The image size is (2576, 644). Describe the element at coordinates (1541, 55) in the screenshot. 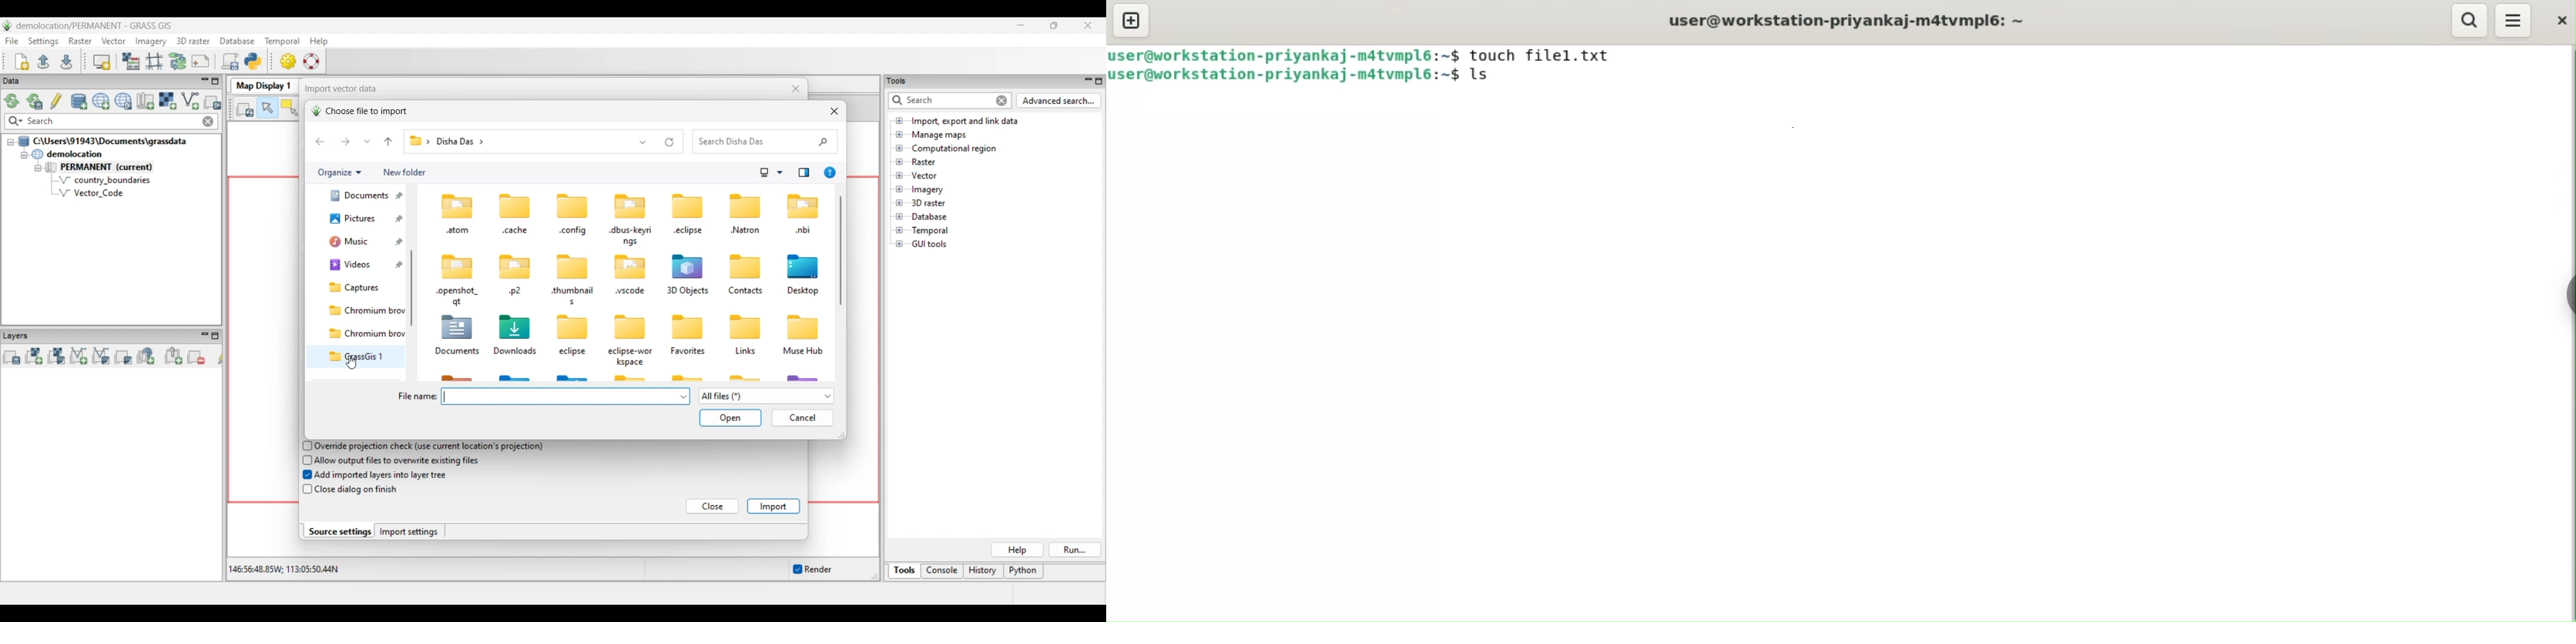

I see `touch file1.txt` at that location.